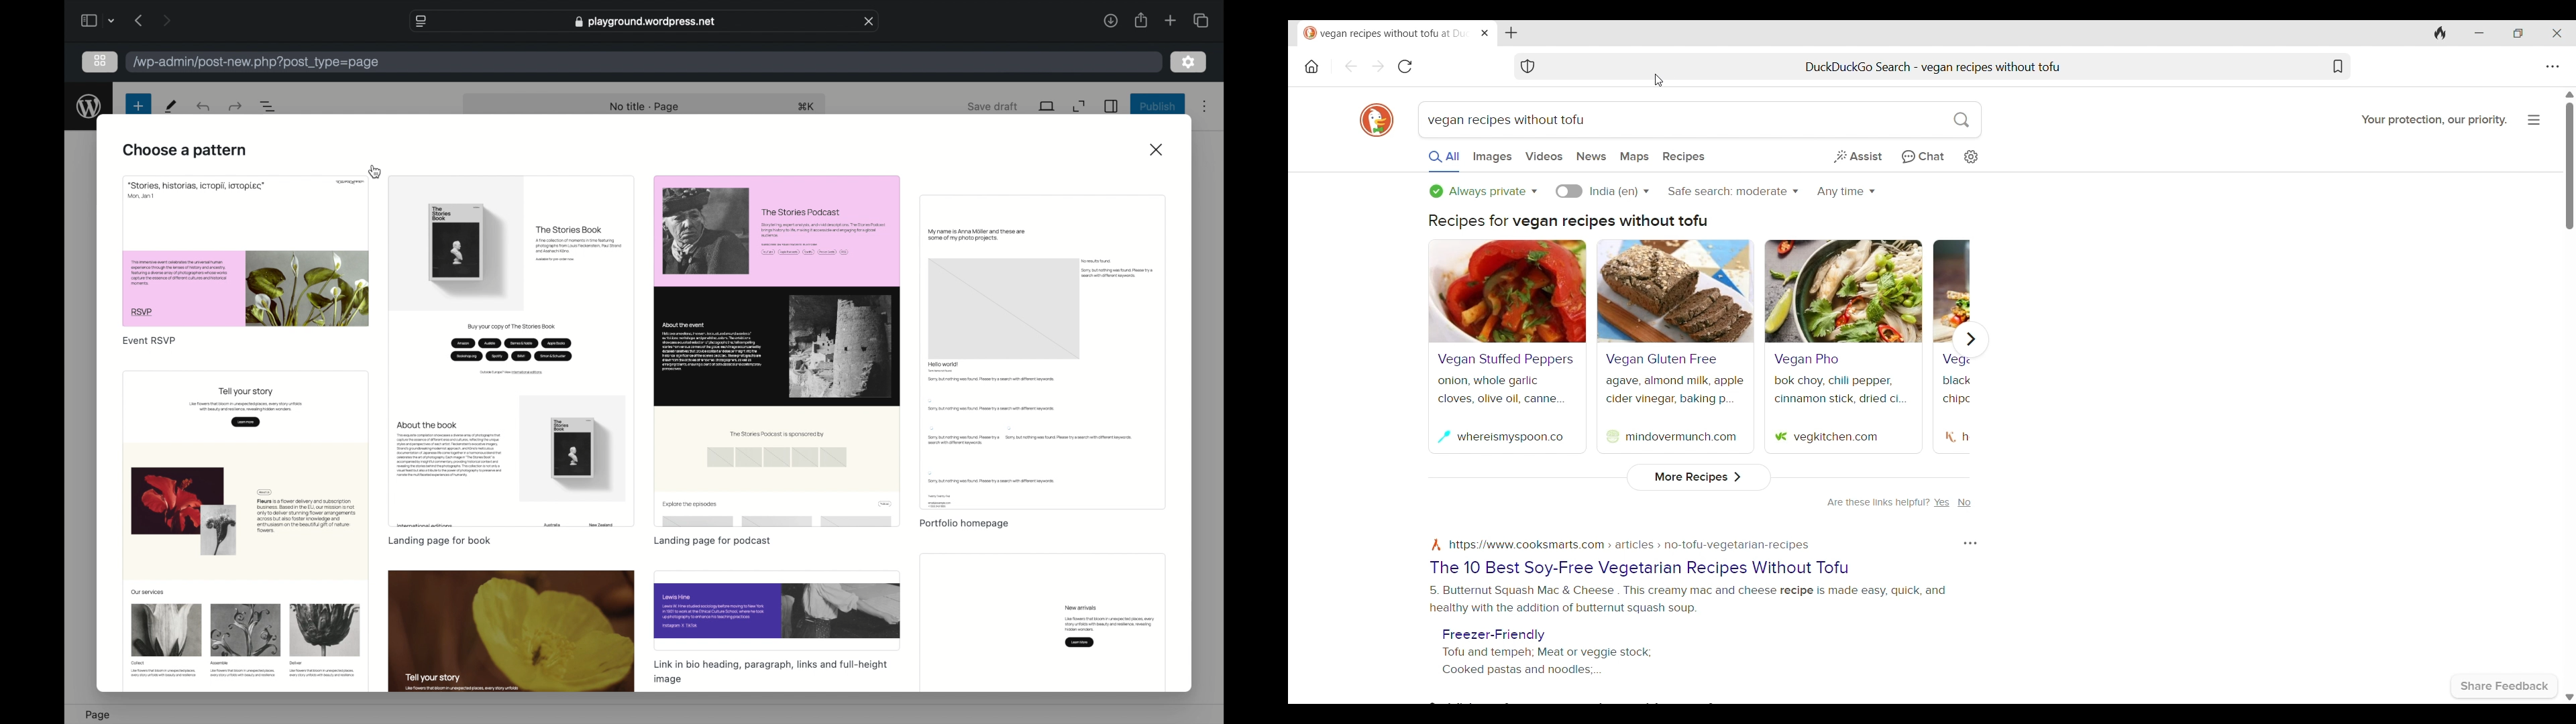 The height and width of the screenshot is (728, 2576). Describe the element at coordinates (1700, 477) in the screenshot. I see `More recipe options` at that location.